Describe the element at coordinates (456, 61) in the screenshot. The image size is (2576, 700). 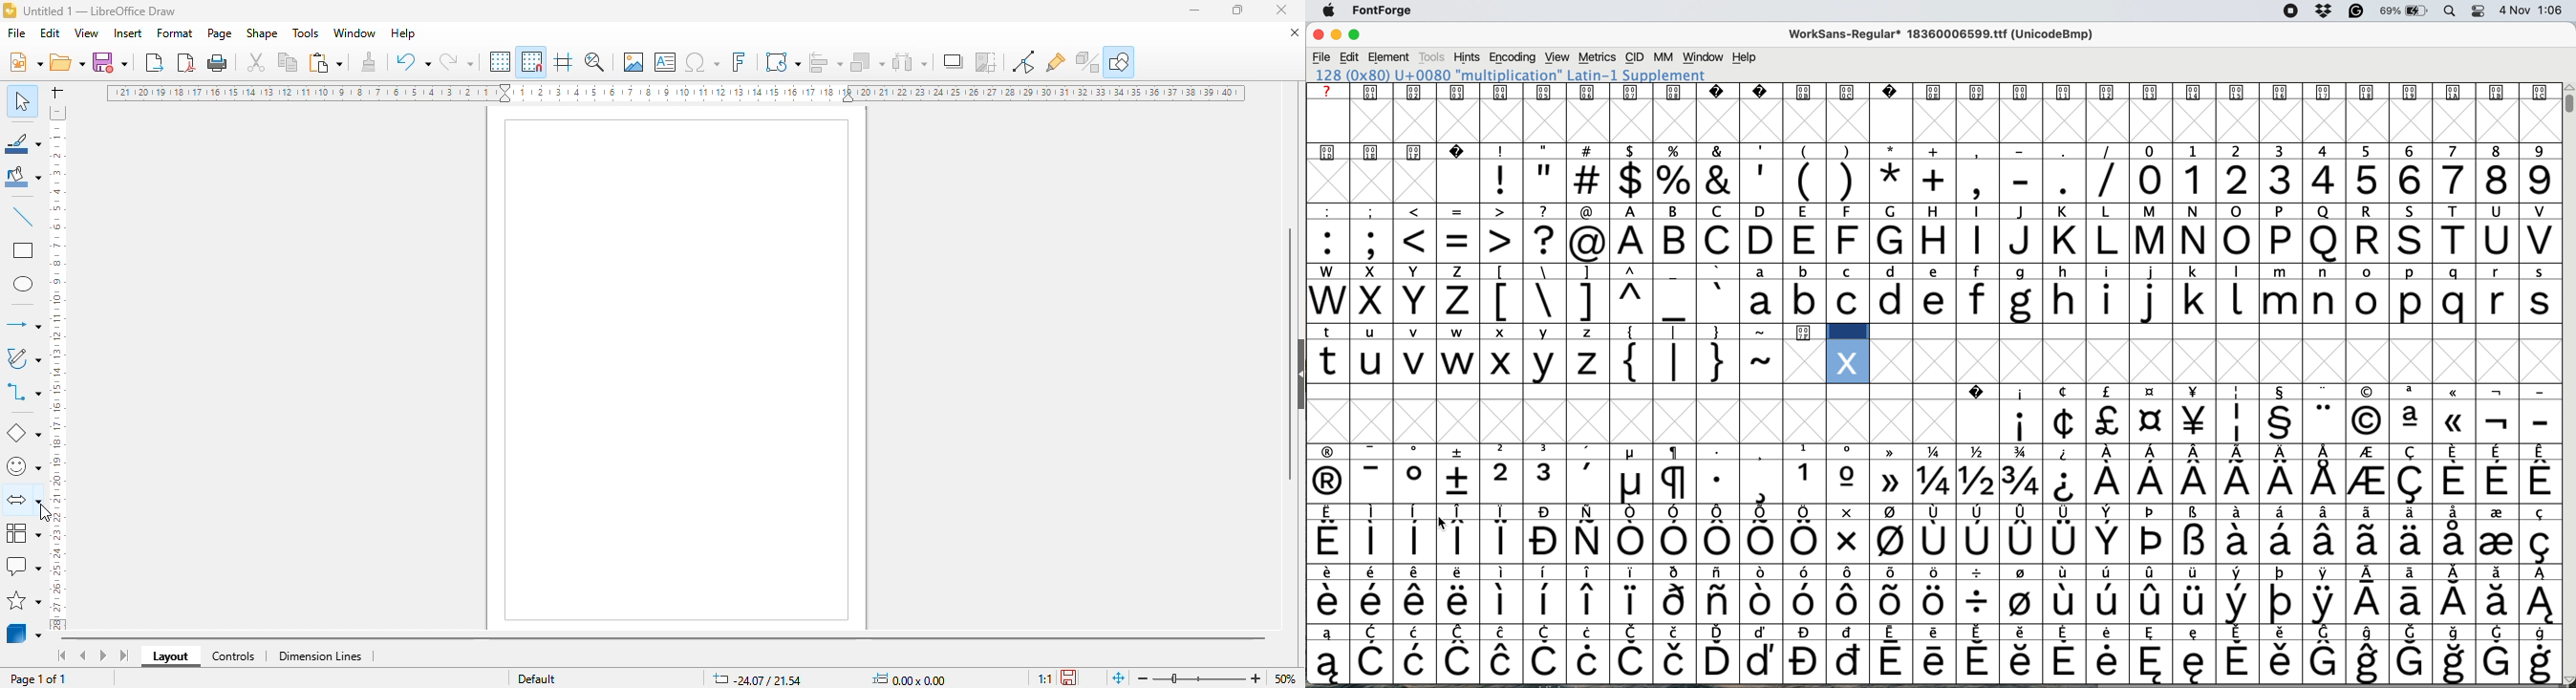
I see `redo` at that location.